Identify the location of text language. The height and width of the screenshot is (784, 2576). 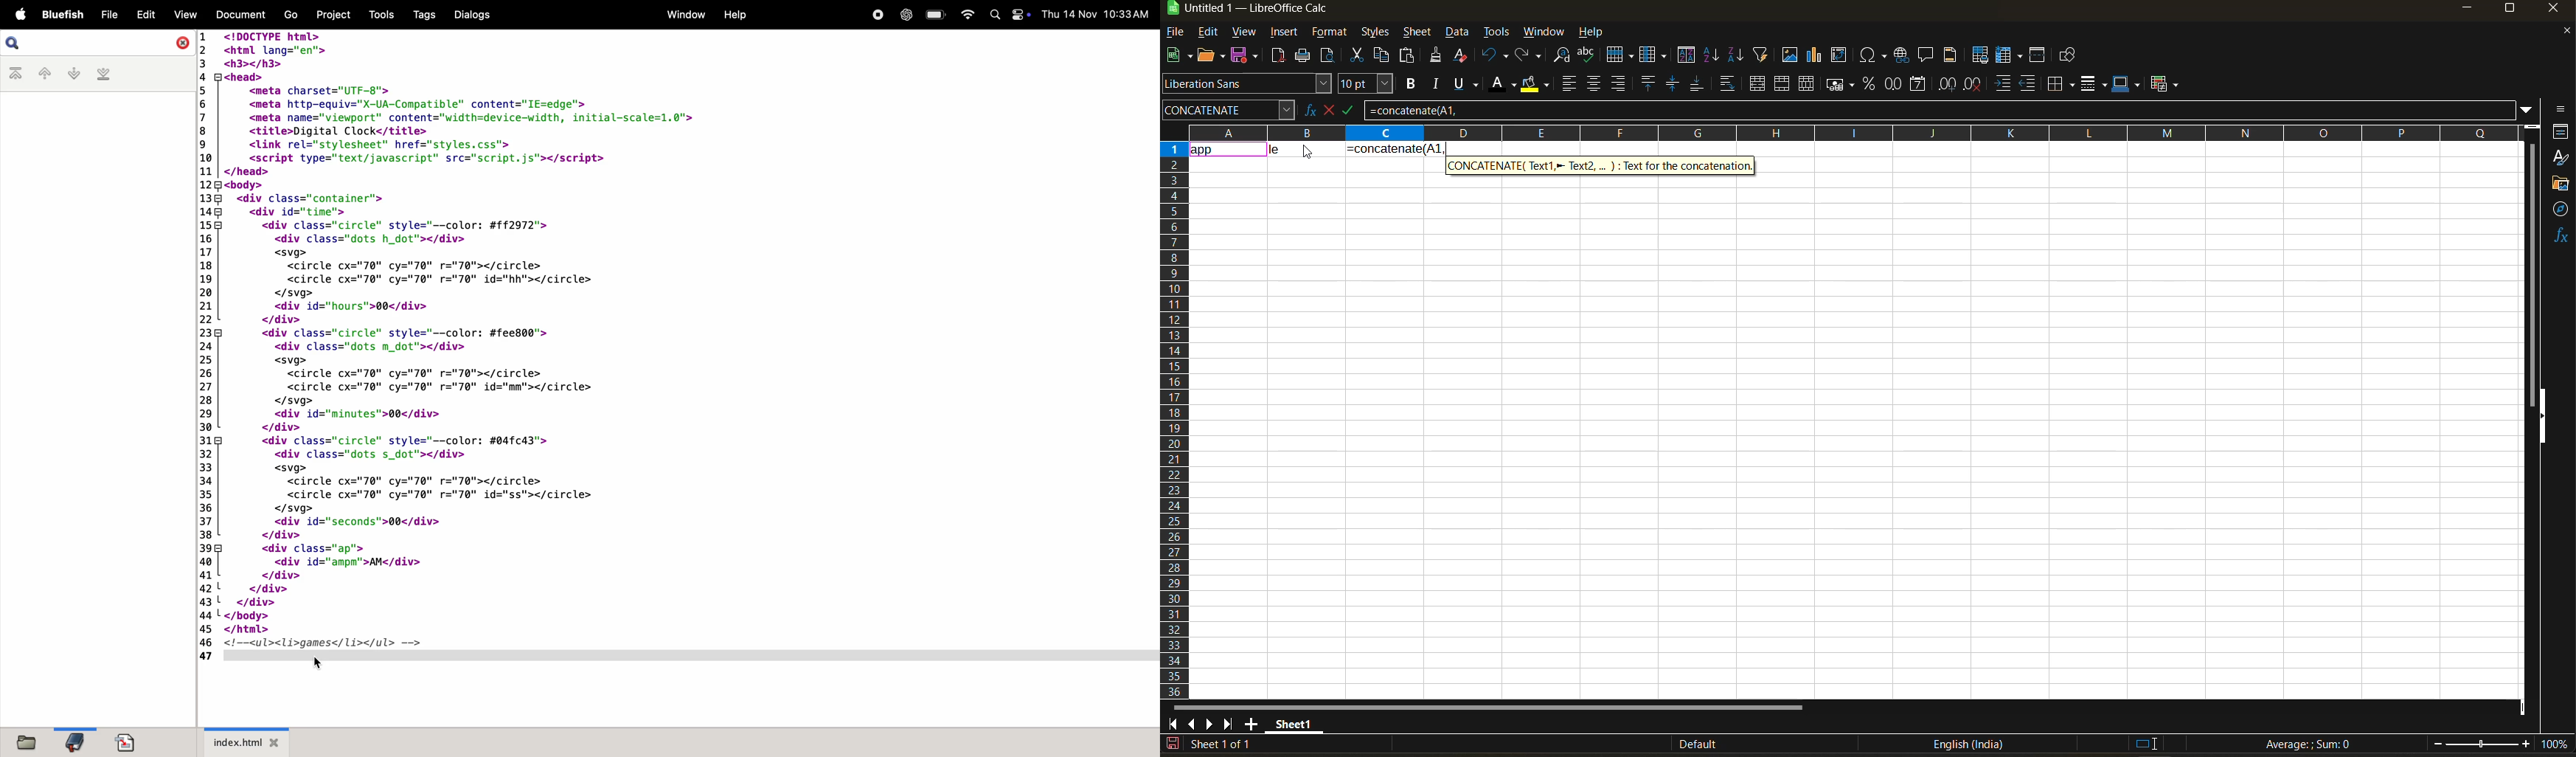
(1968, 744).